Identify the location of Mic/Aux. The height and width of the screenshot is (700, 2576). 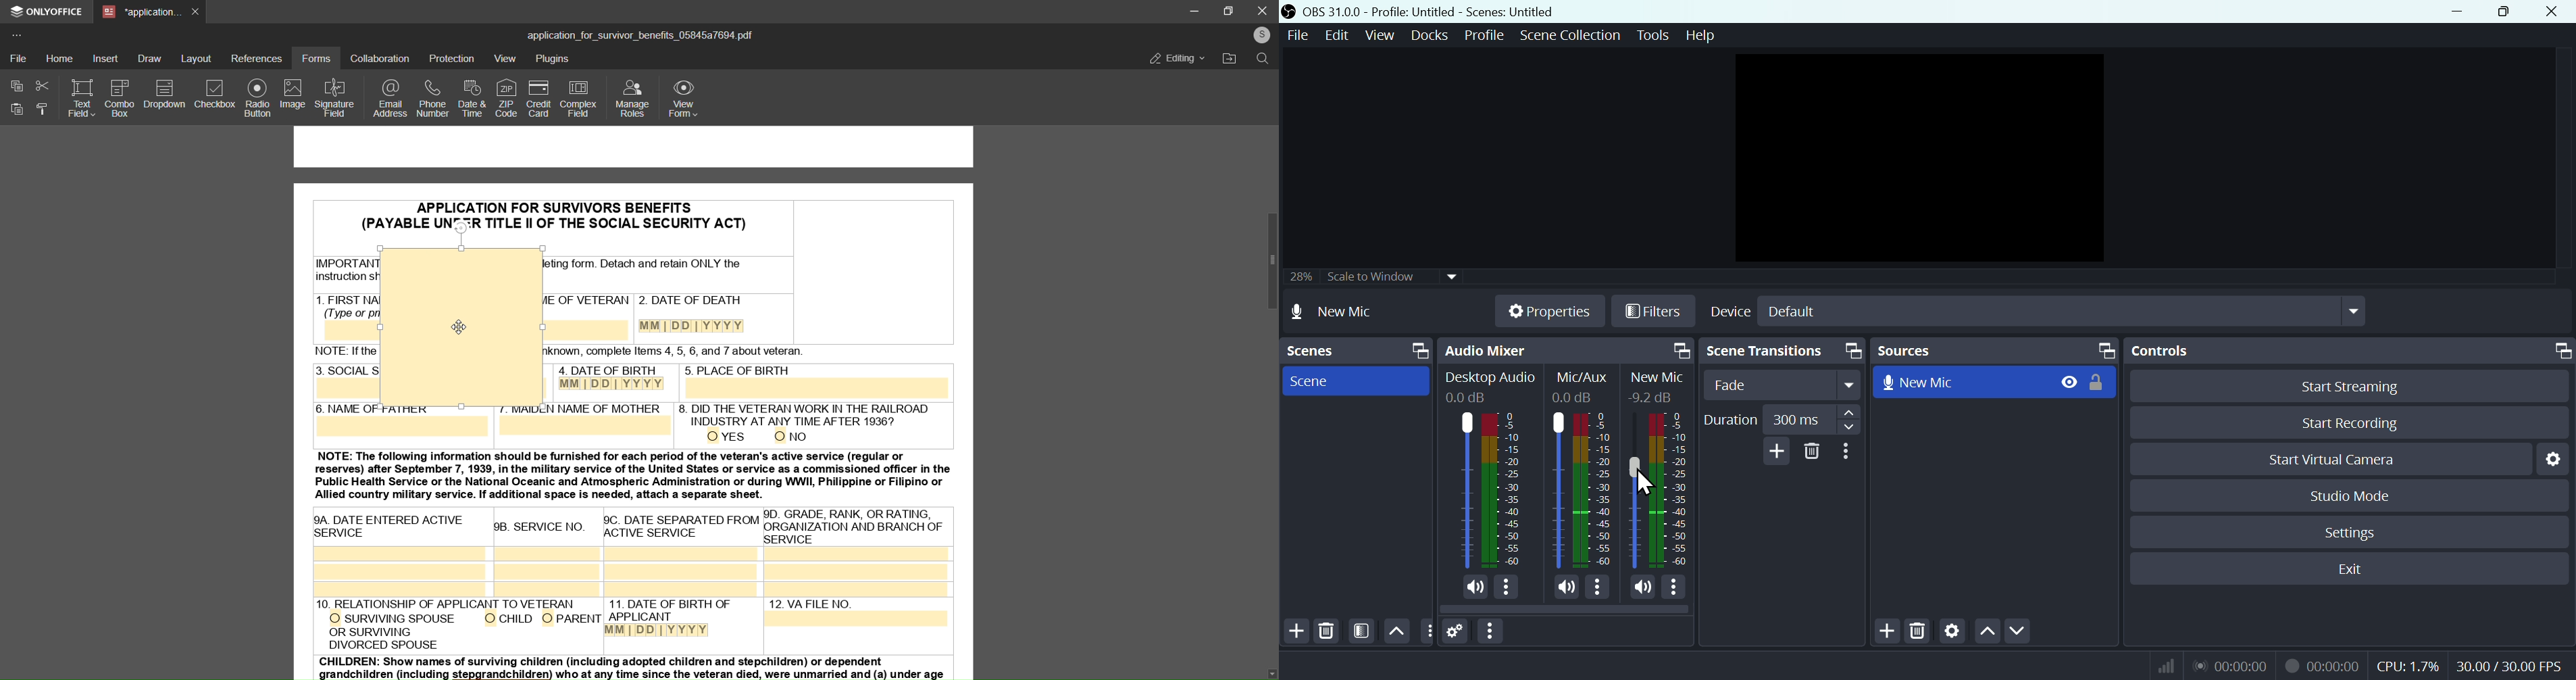
(1593, 489).